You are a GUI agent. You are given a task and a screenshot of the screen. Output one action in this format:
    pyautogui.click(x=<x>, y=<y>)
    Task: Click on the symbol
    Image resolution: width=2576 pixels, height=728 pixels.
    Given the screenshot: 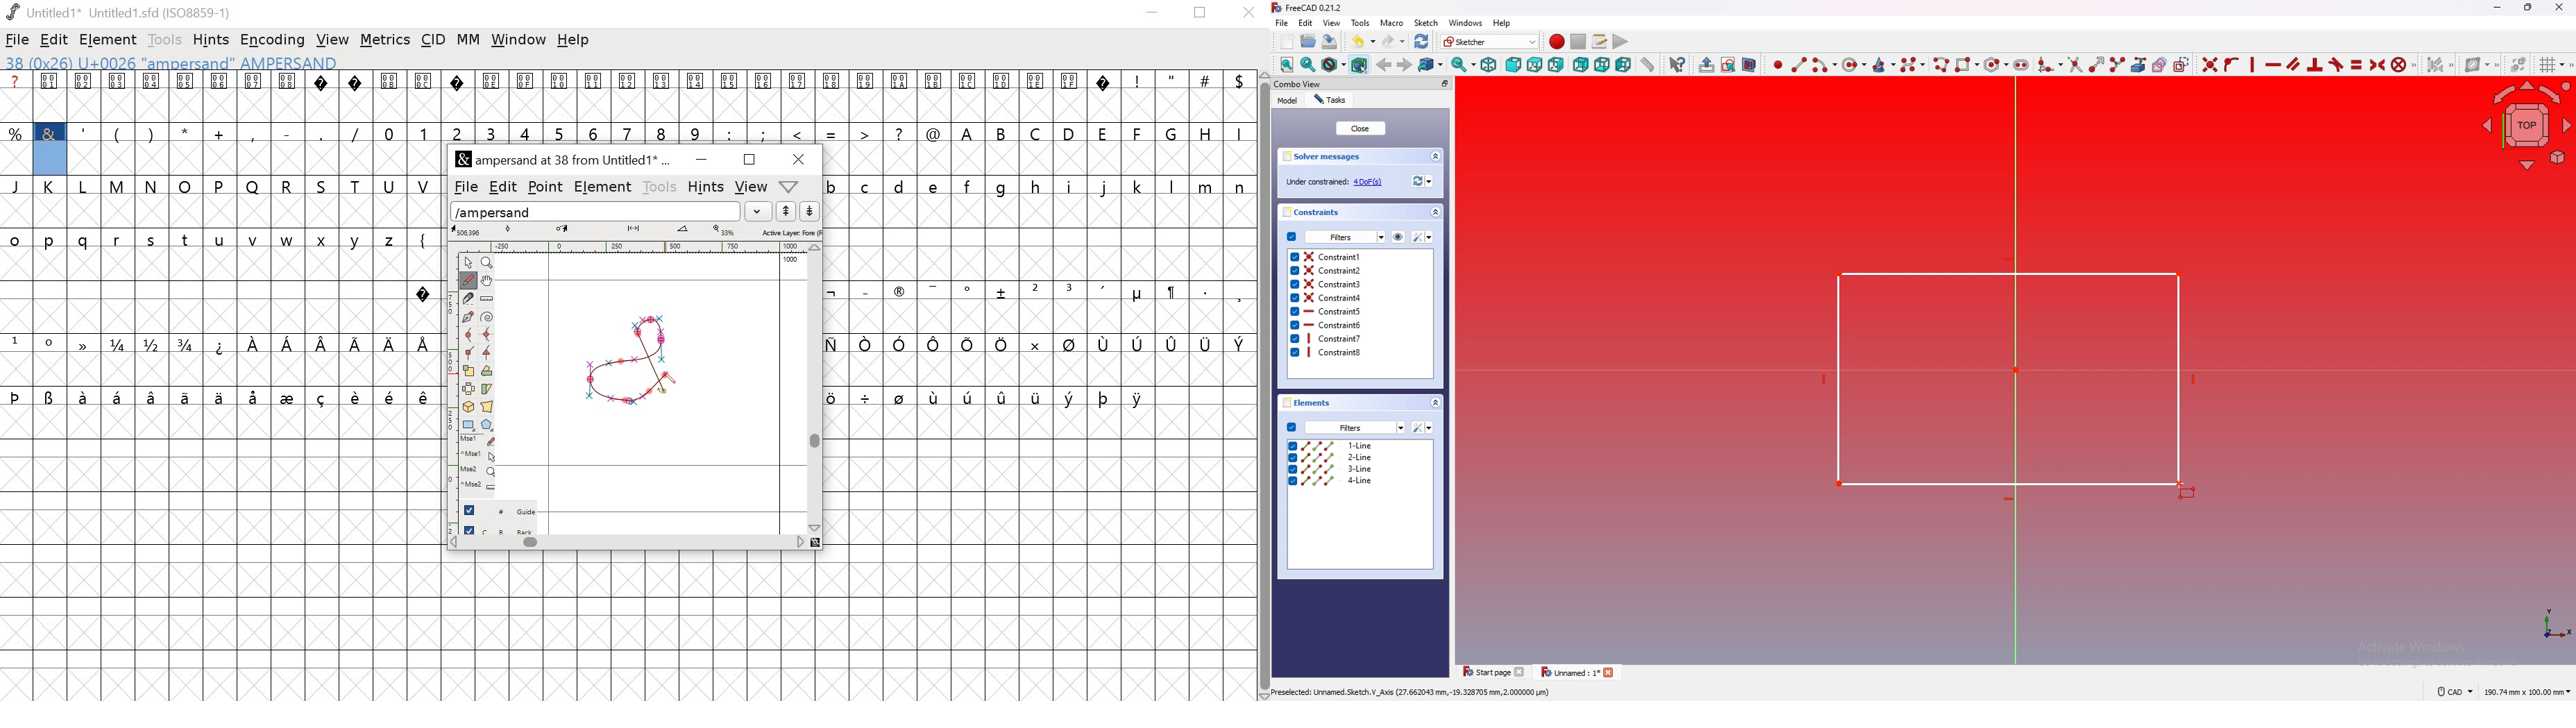 What is the action you would take?
    pyautogui.click(x=900, y=343)
    